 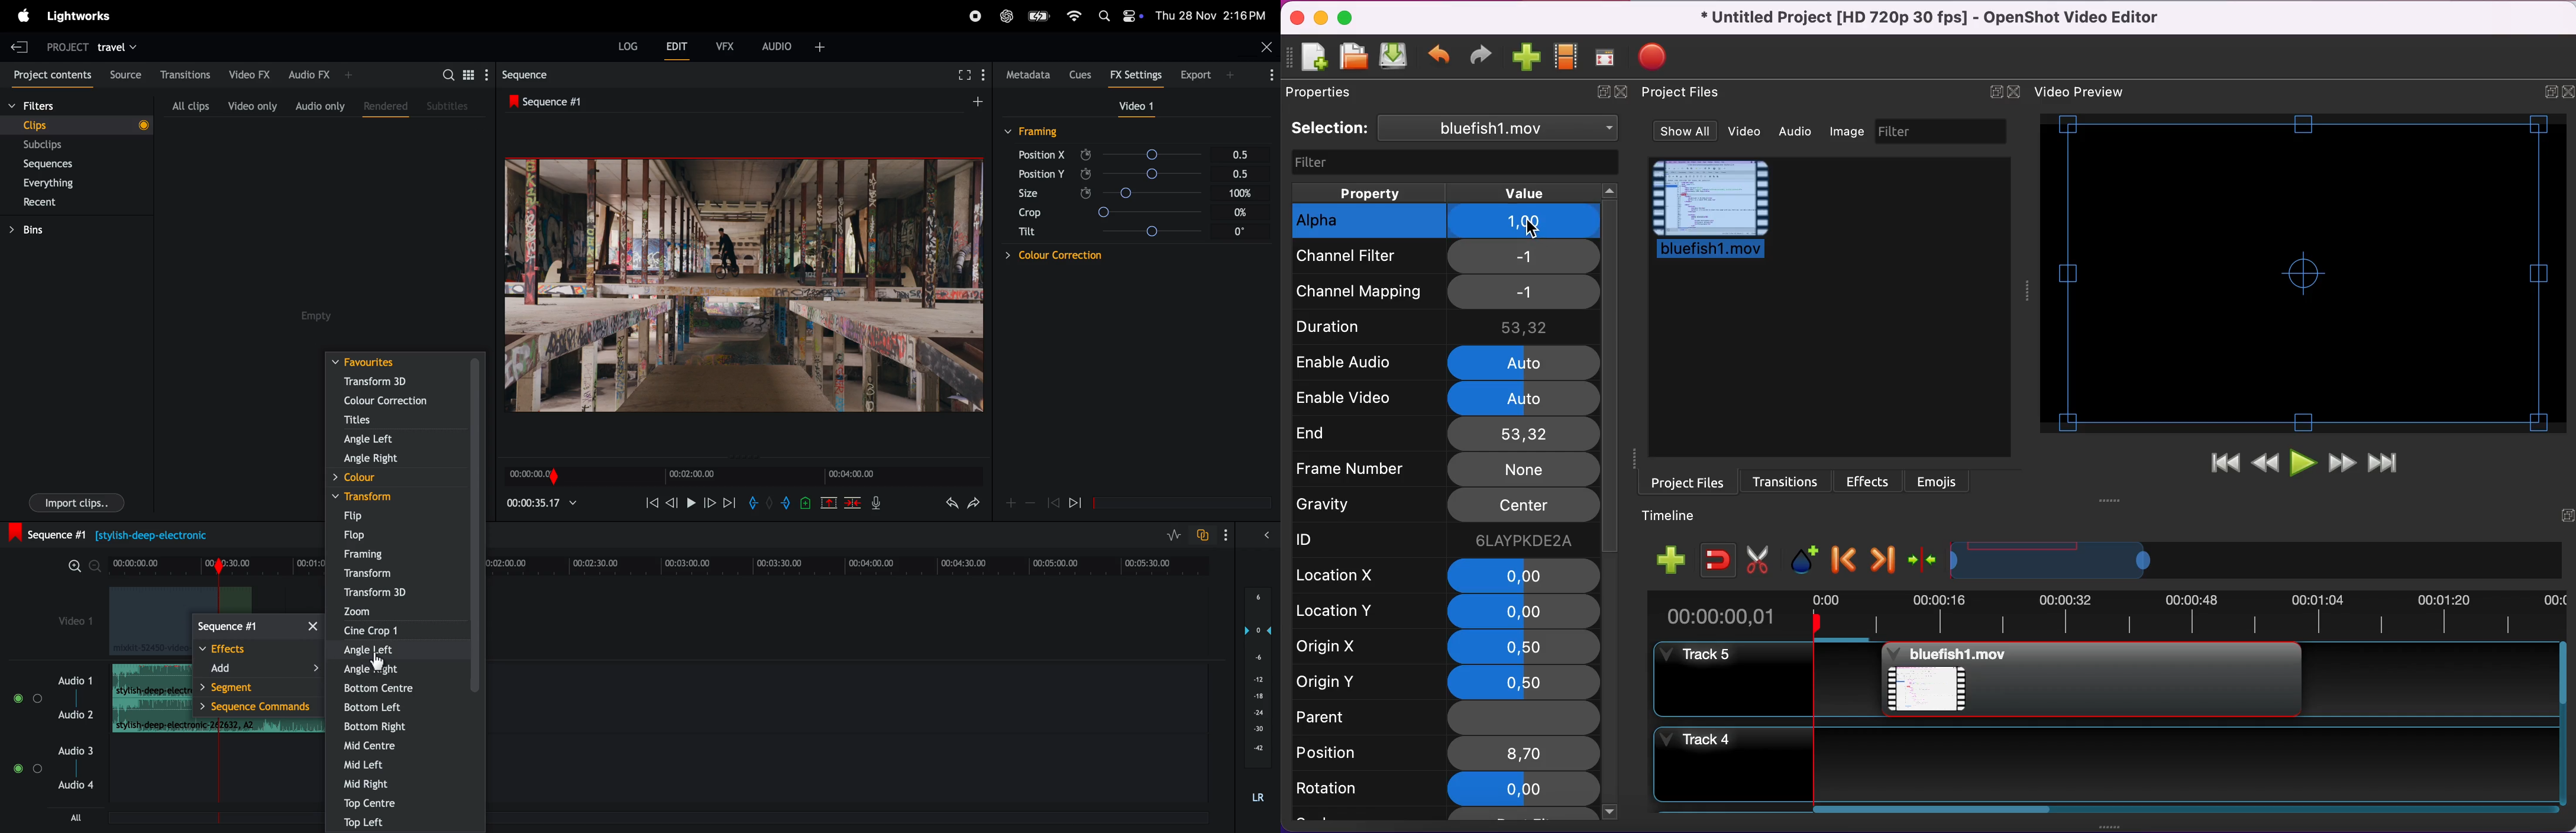 What do you see at coordinates (829, 502) in the screenshot?
I see `remove marked section` at bounding box center [829, 502].